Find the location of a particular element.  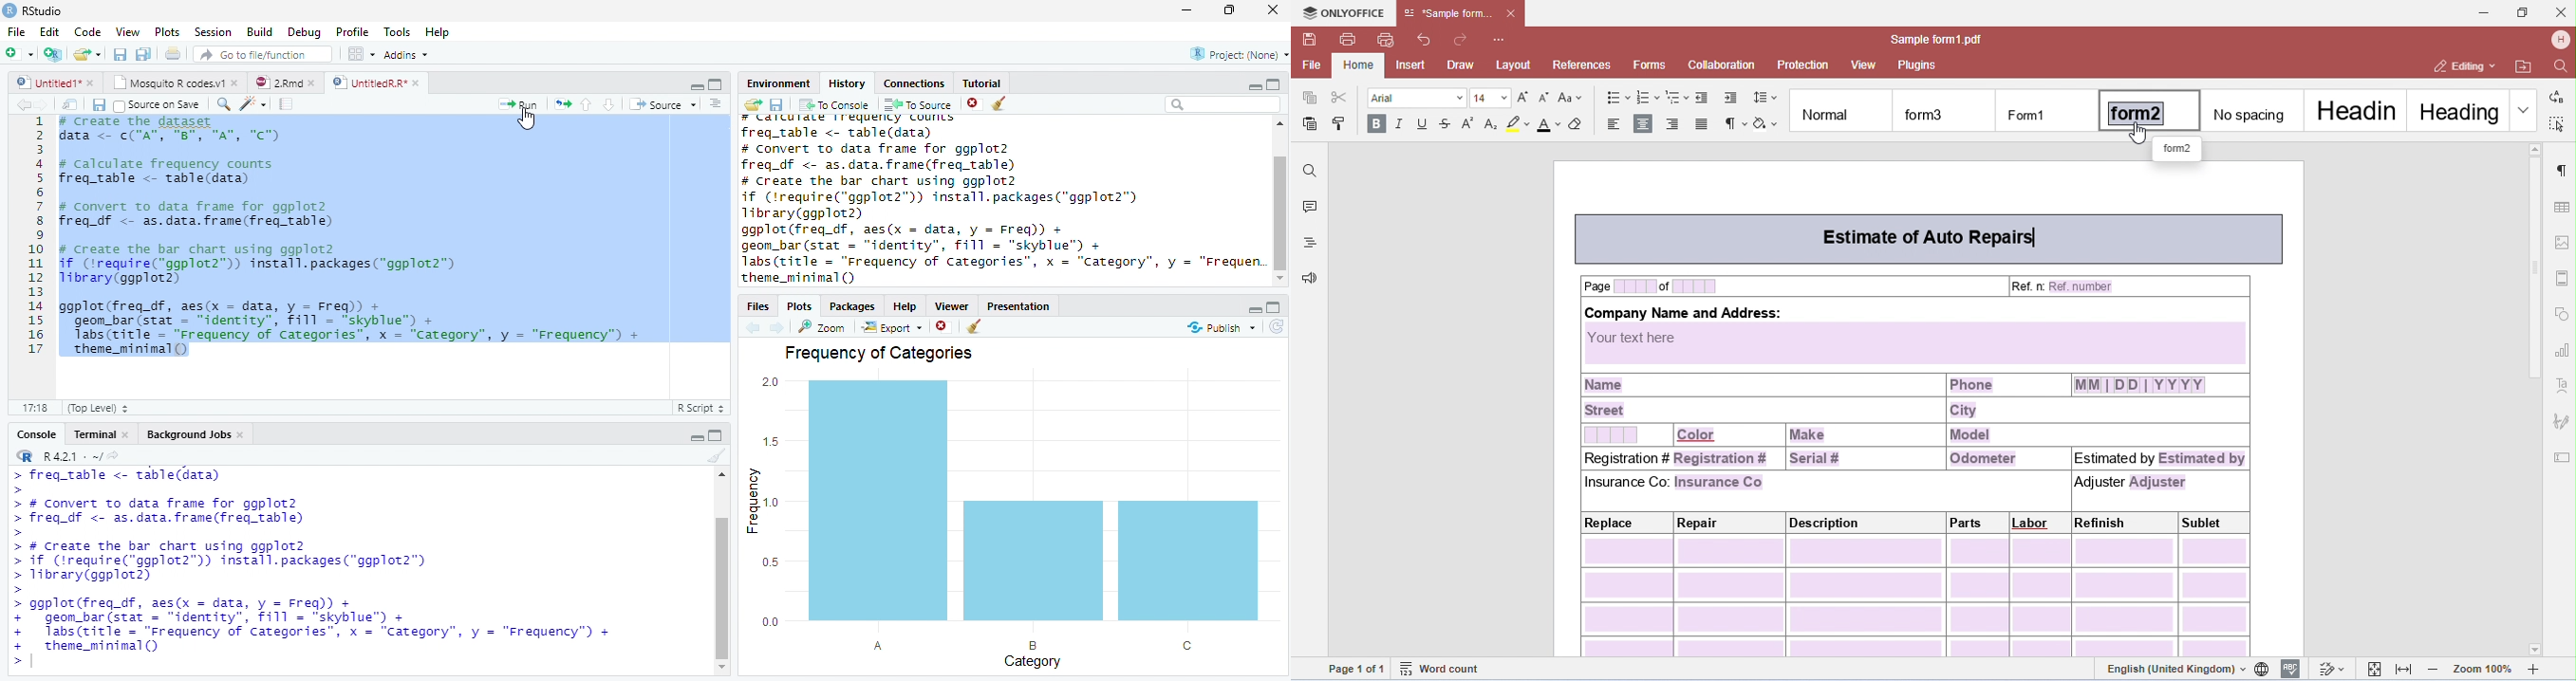

Plots is located at coordinates (168, 33).